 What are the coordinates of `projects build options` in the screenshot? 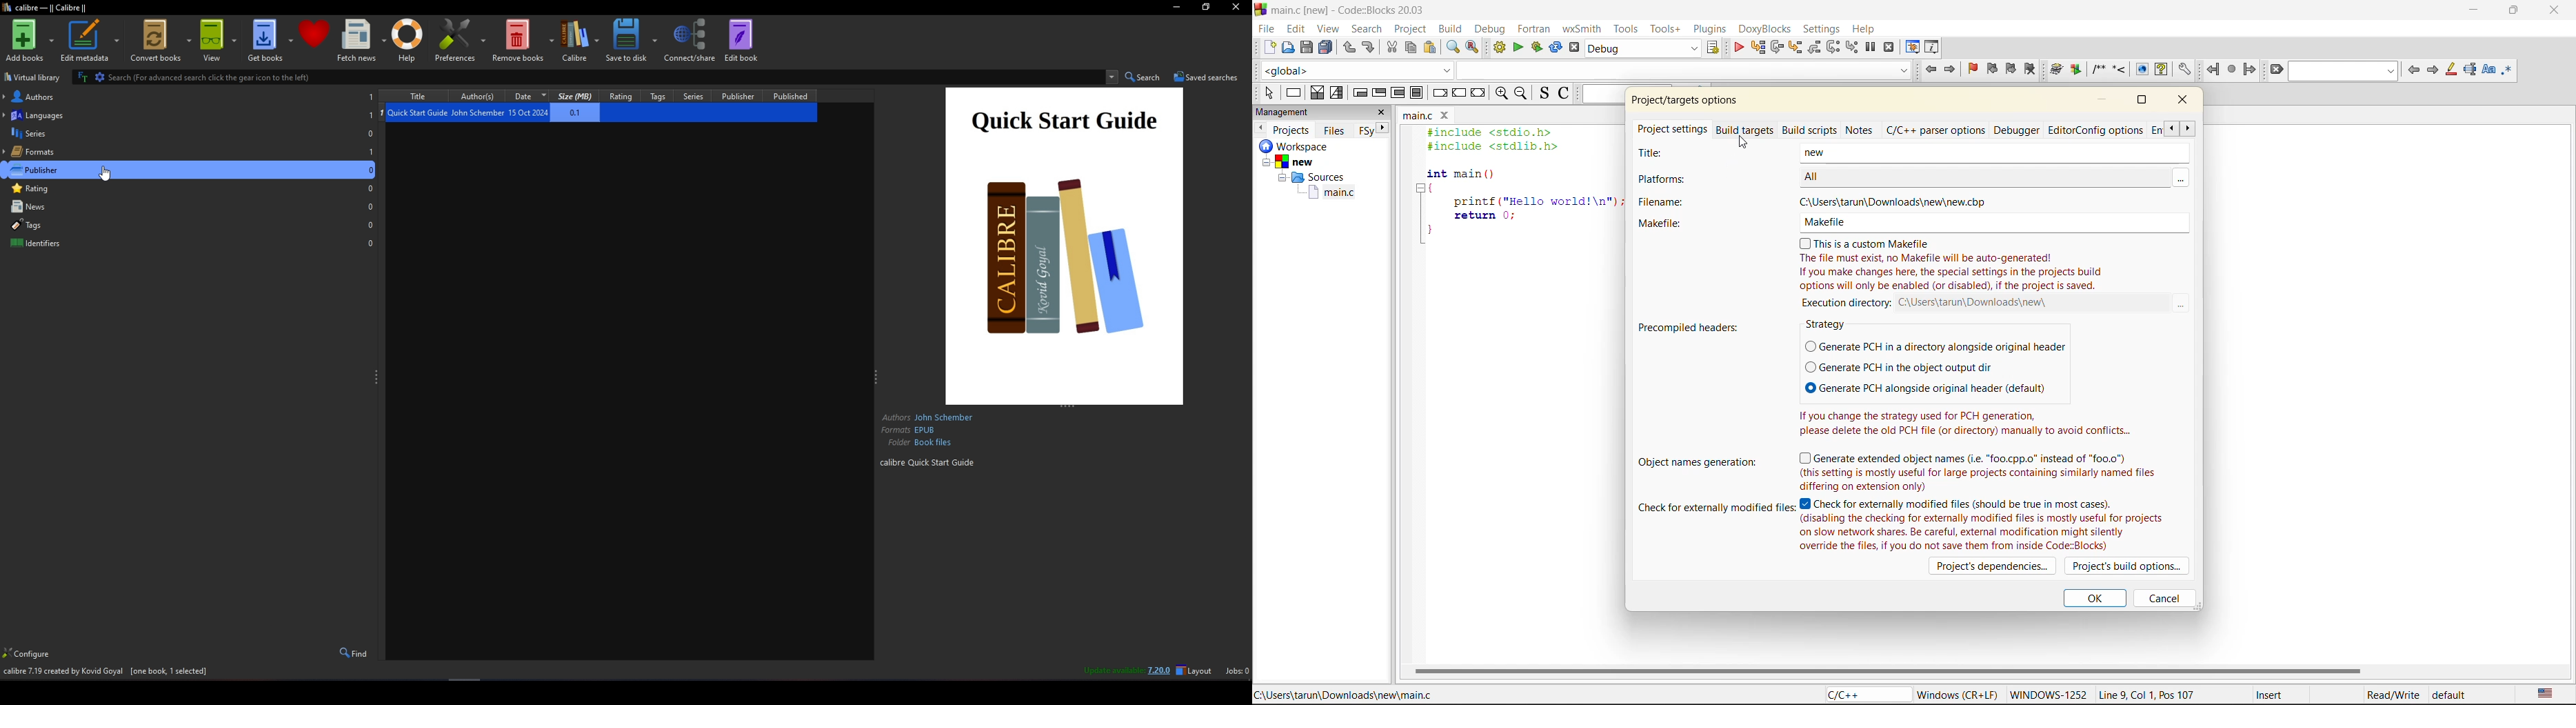 It's located at (2130, 566).